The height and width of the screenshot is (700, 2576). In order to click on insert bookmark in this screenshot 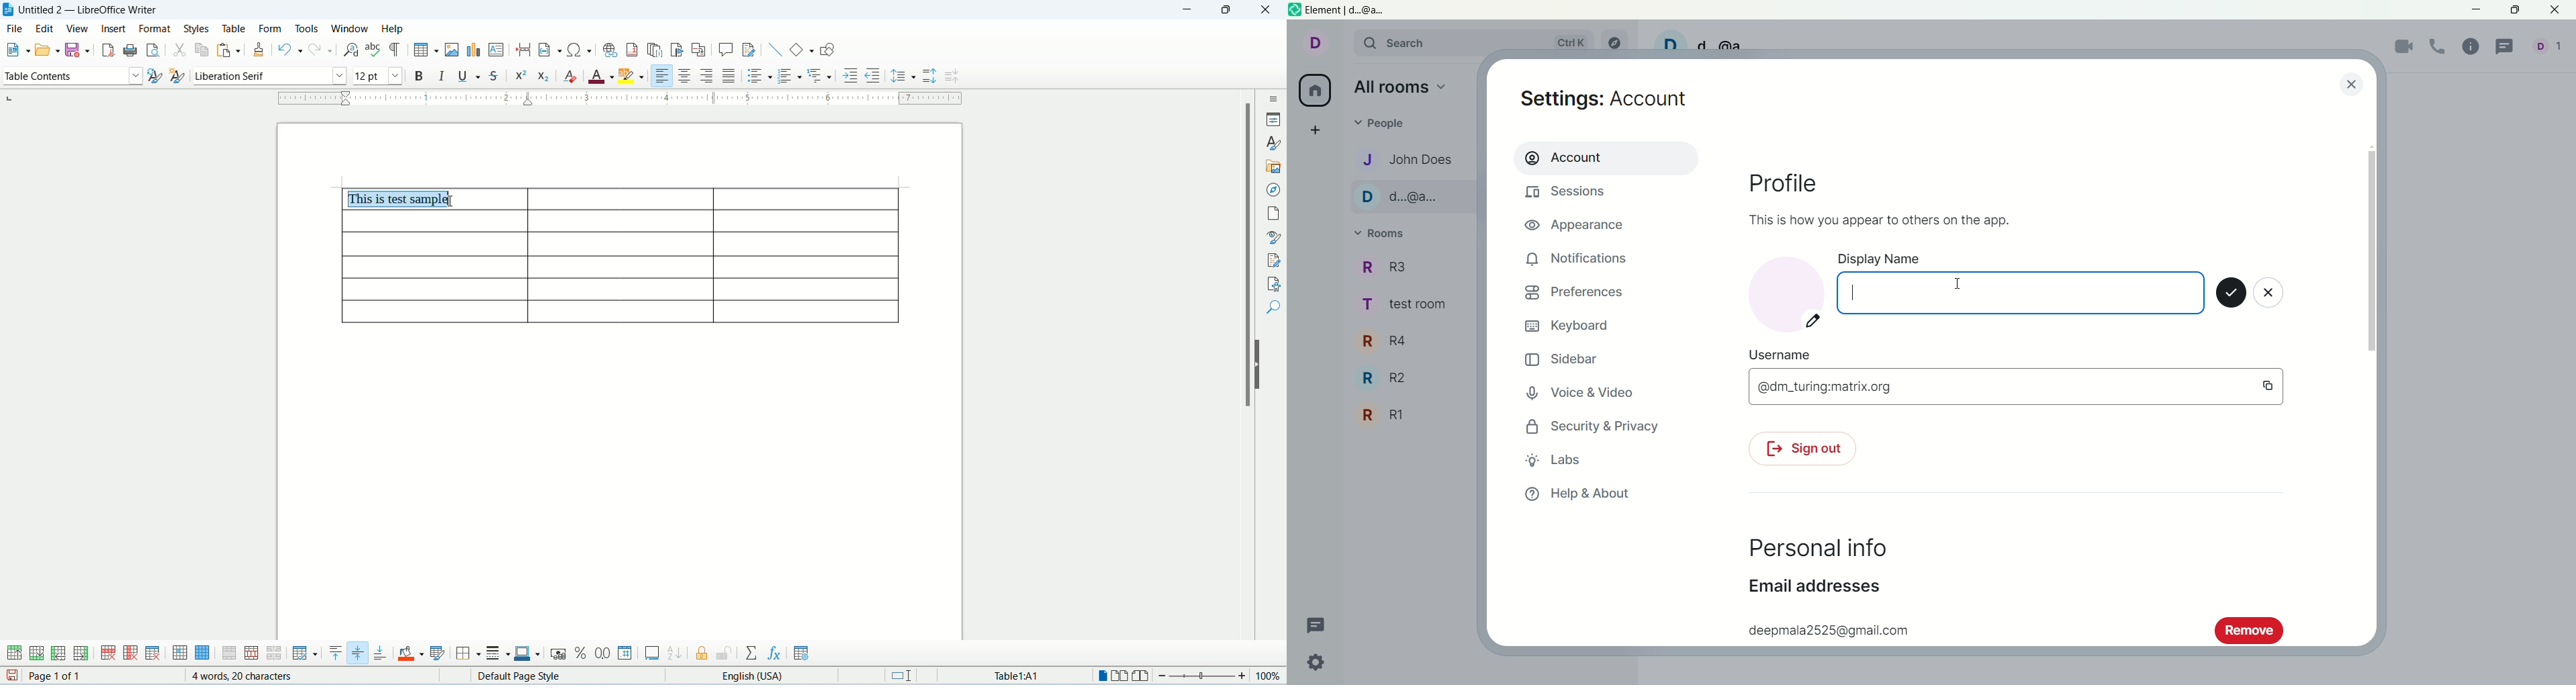, I will do `click(678, 48)`.